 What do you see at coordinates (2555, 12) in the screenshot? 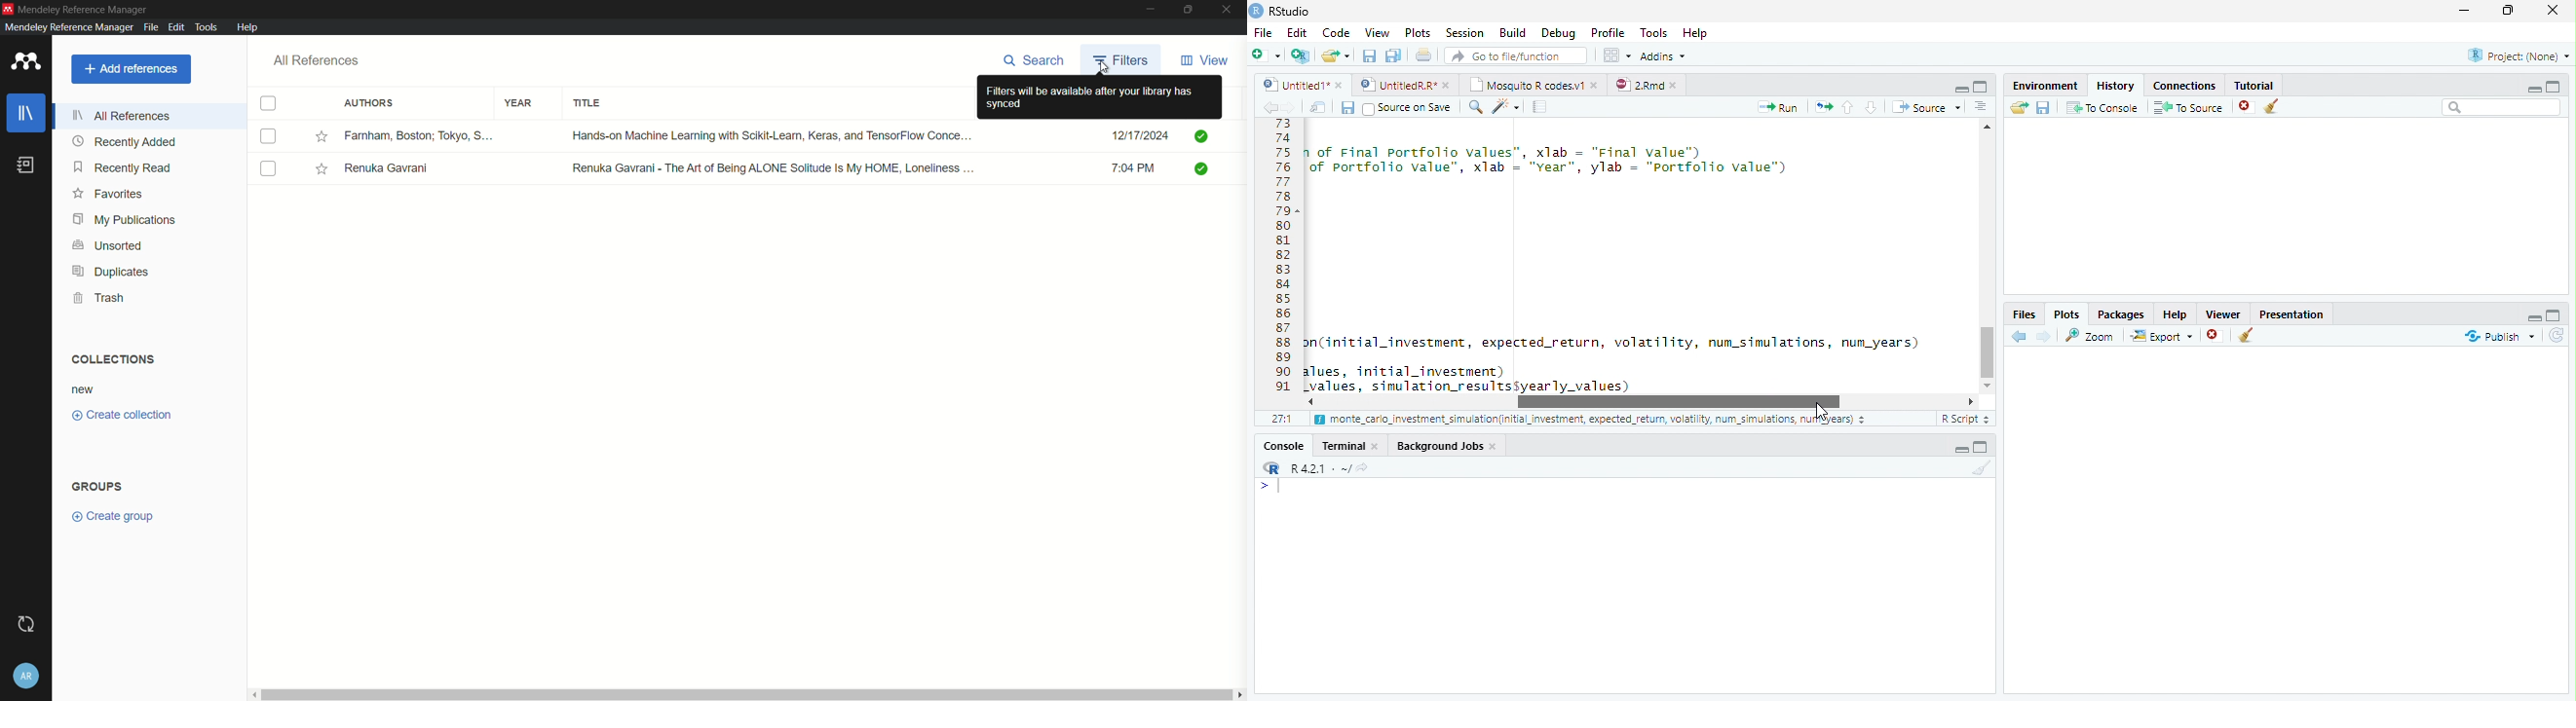
I see `Close` at bounding box center [2555, 12].